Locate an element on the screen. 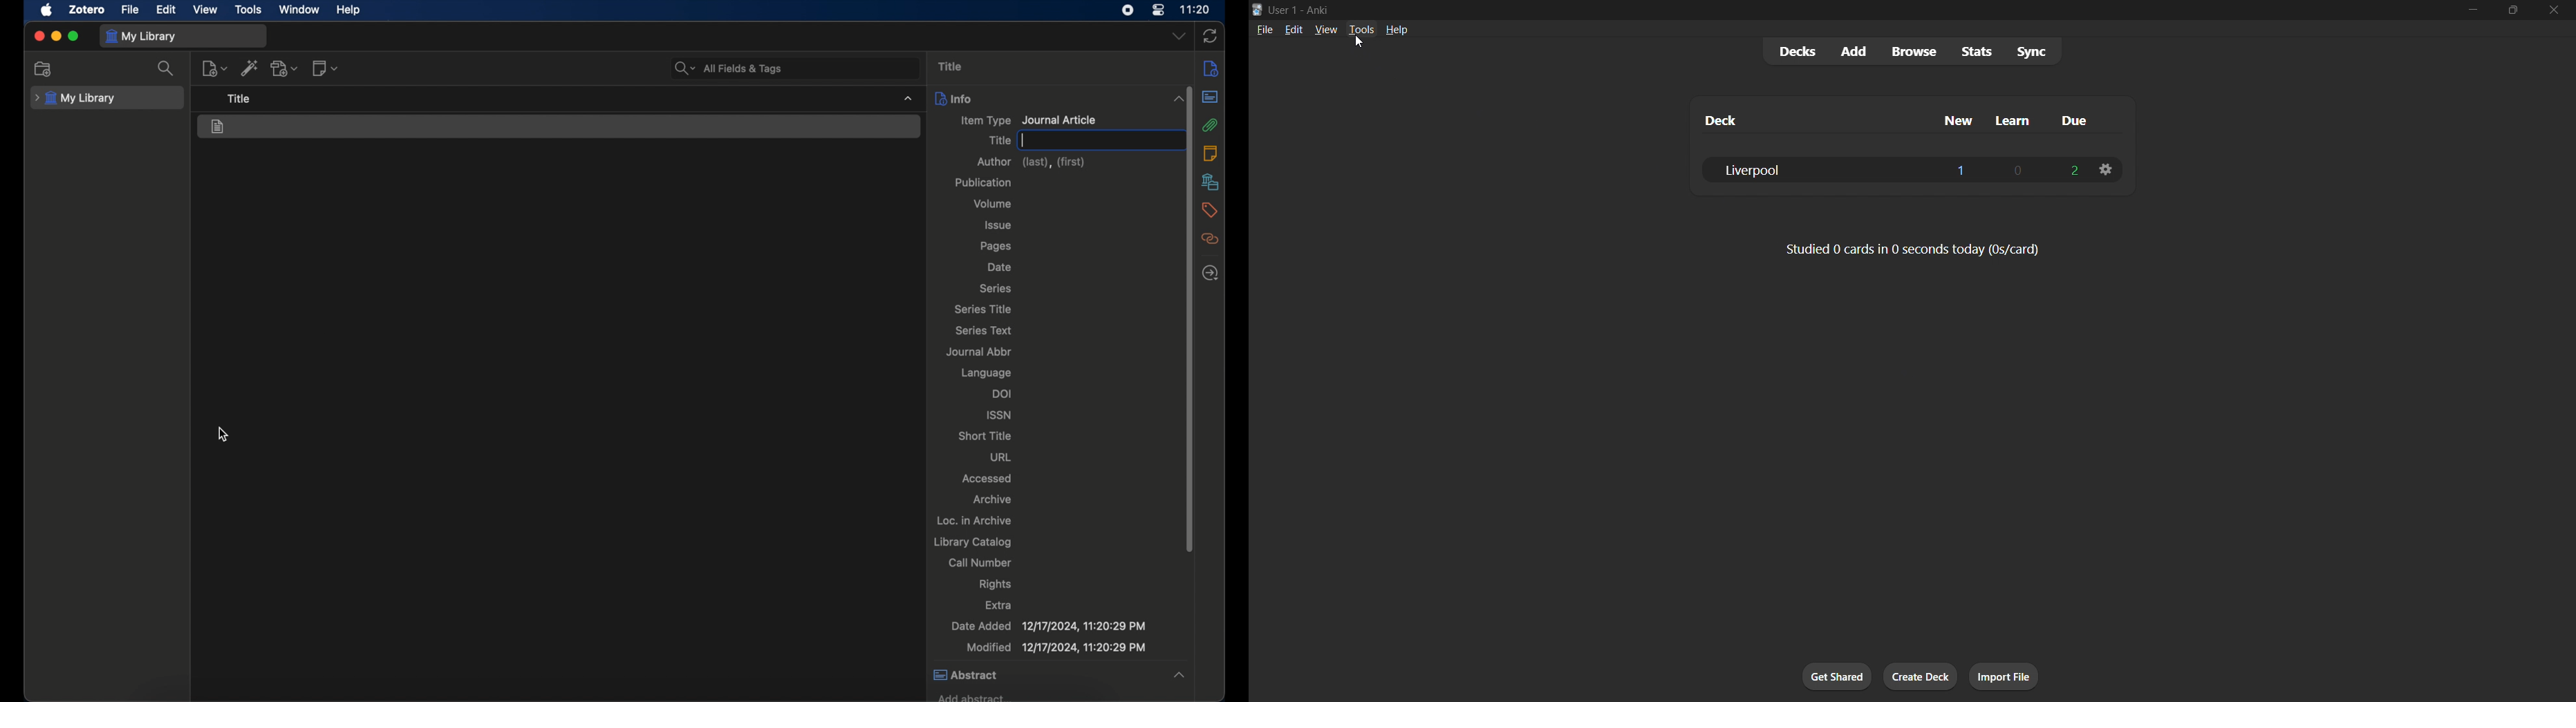 The width and height of the screenshot is (2576, 728). Studied 0 cards in 0 seconds today (0s/card) is located at coordinates (1916, 251).